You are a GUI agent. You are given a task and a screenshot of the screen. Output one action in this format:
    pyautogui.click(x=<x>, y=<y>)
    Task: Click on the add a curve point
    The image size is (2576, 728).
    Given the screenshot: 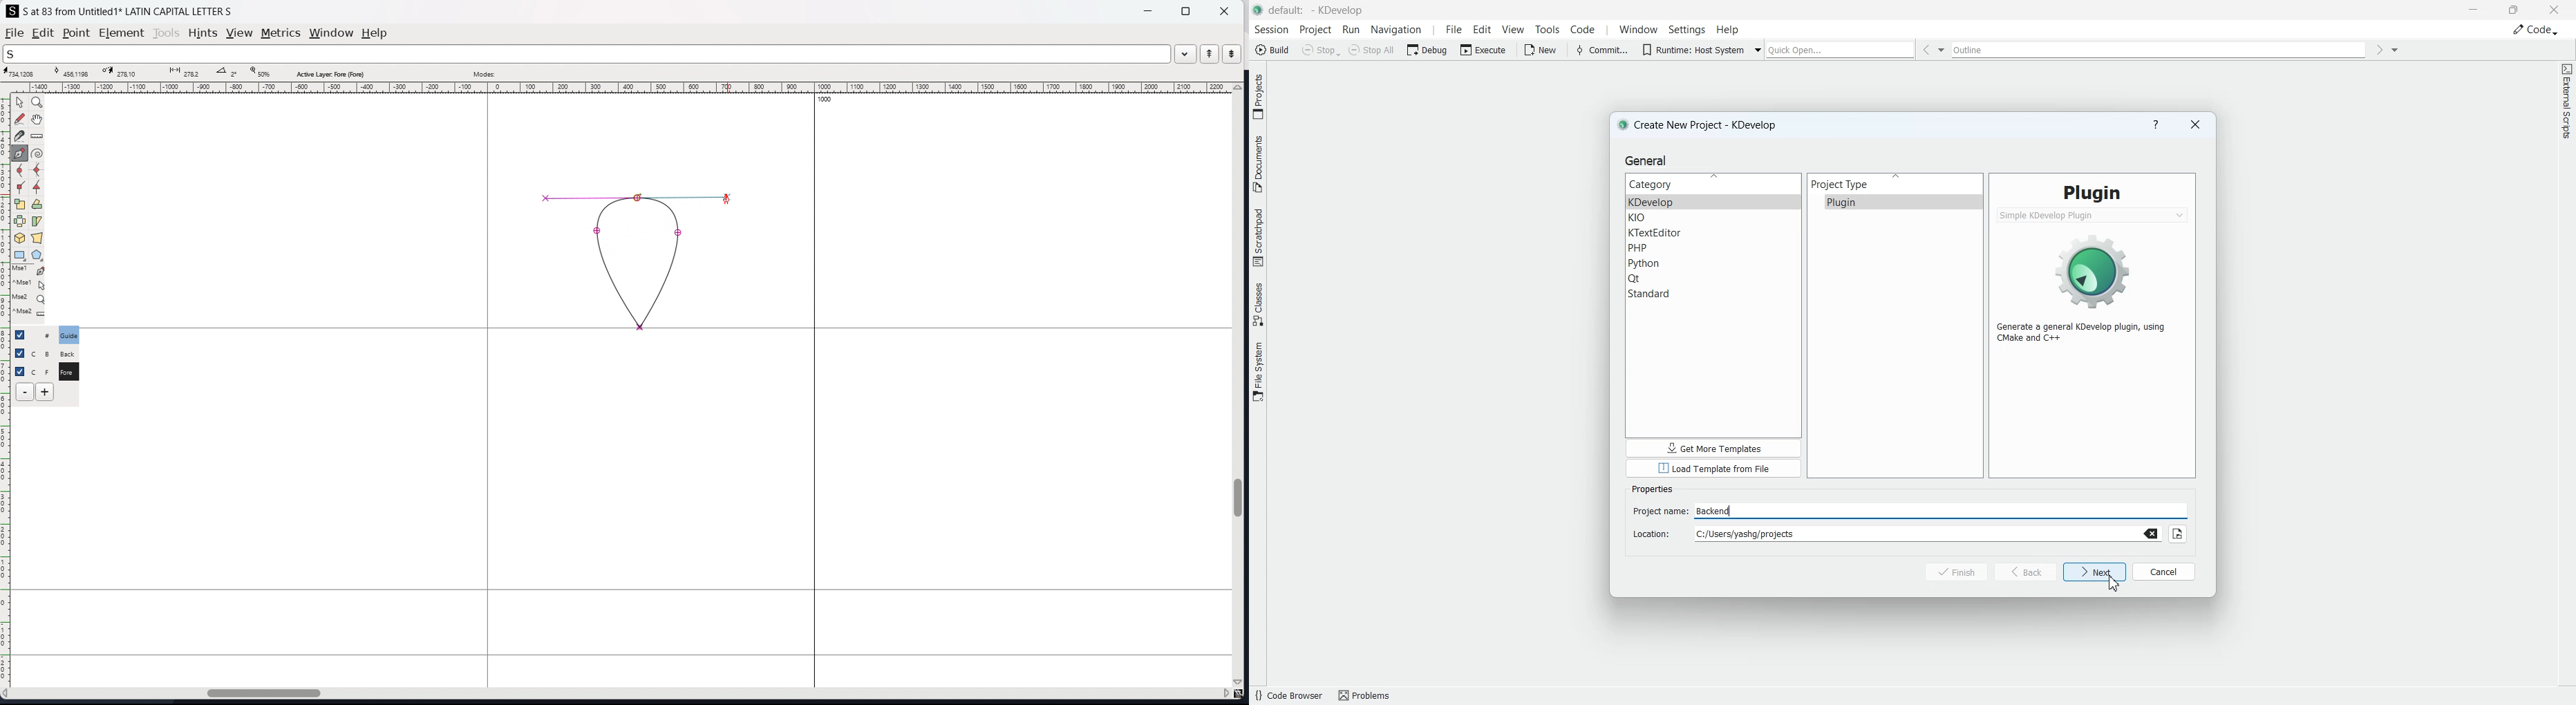 What is the action you would take?
    pyautogui.click(x=20, y=171)
    